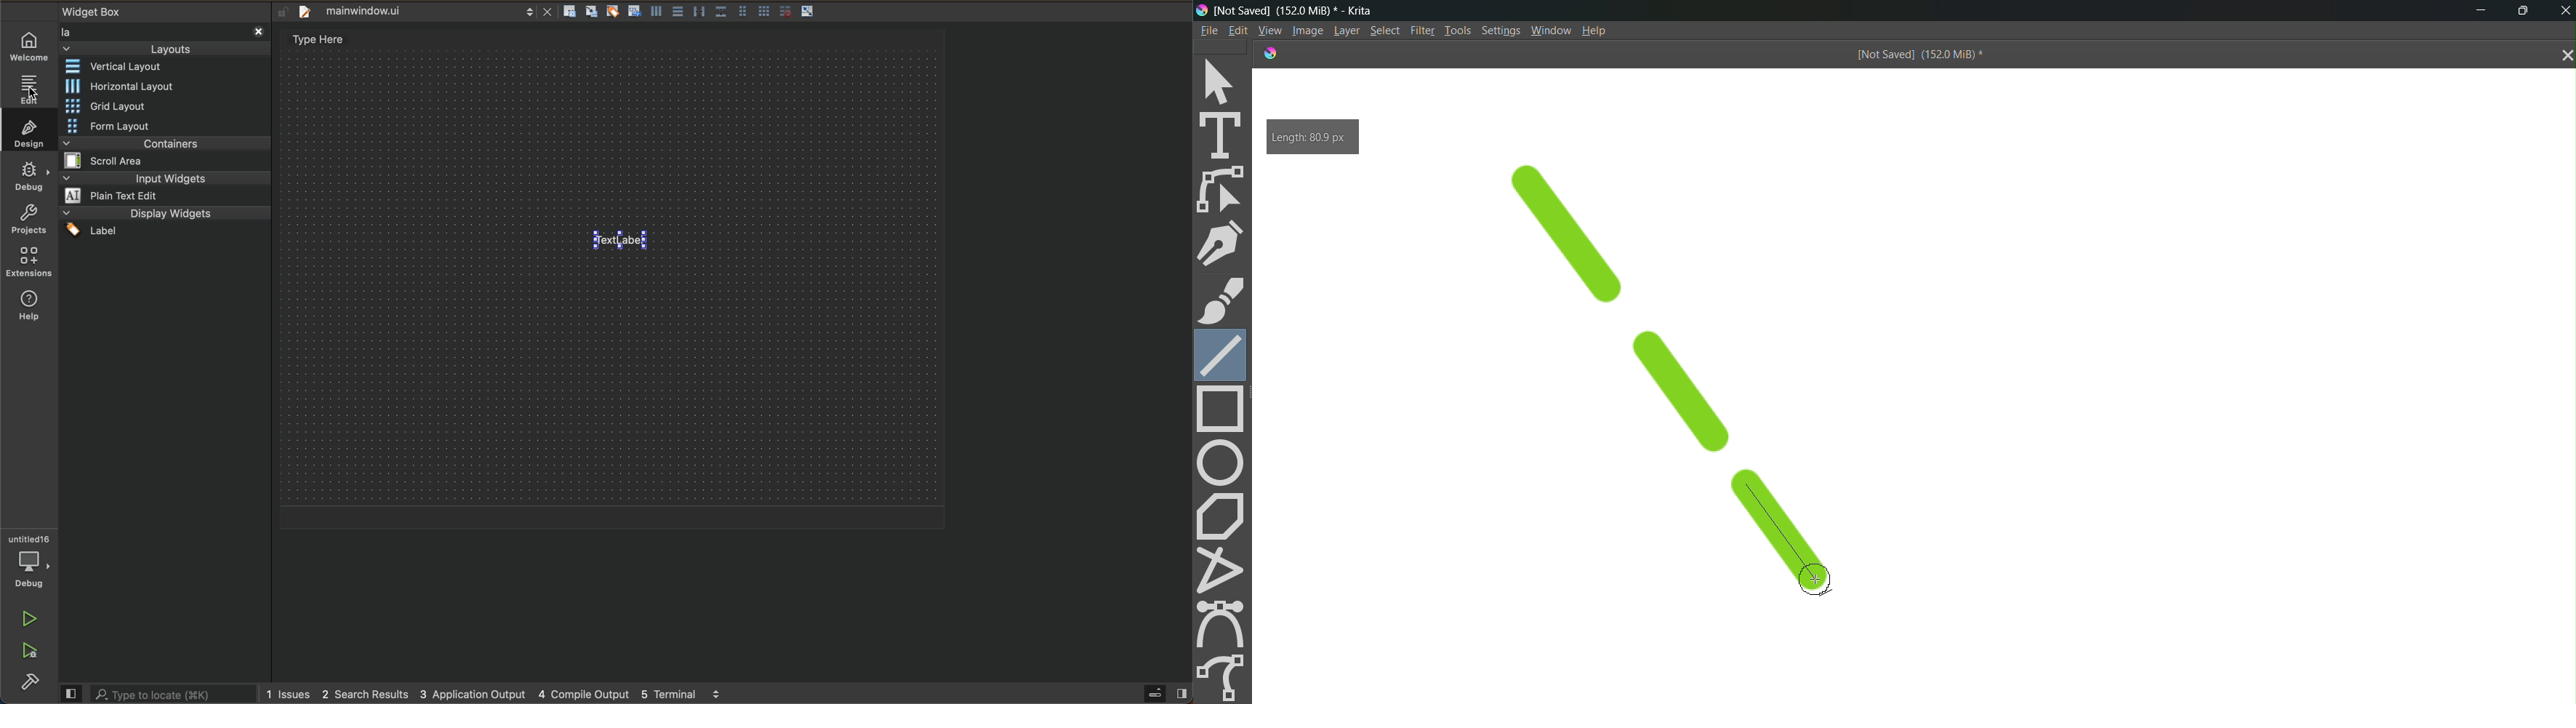 Image resolution: width=2576 pixels, height=728 pixels. I want to click on grid layout, so click(110, 106).